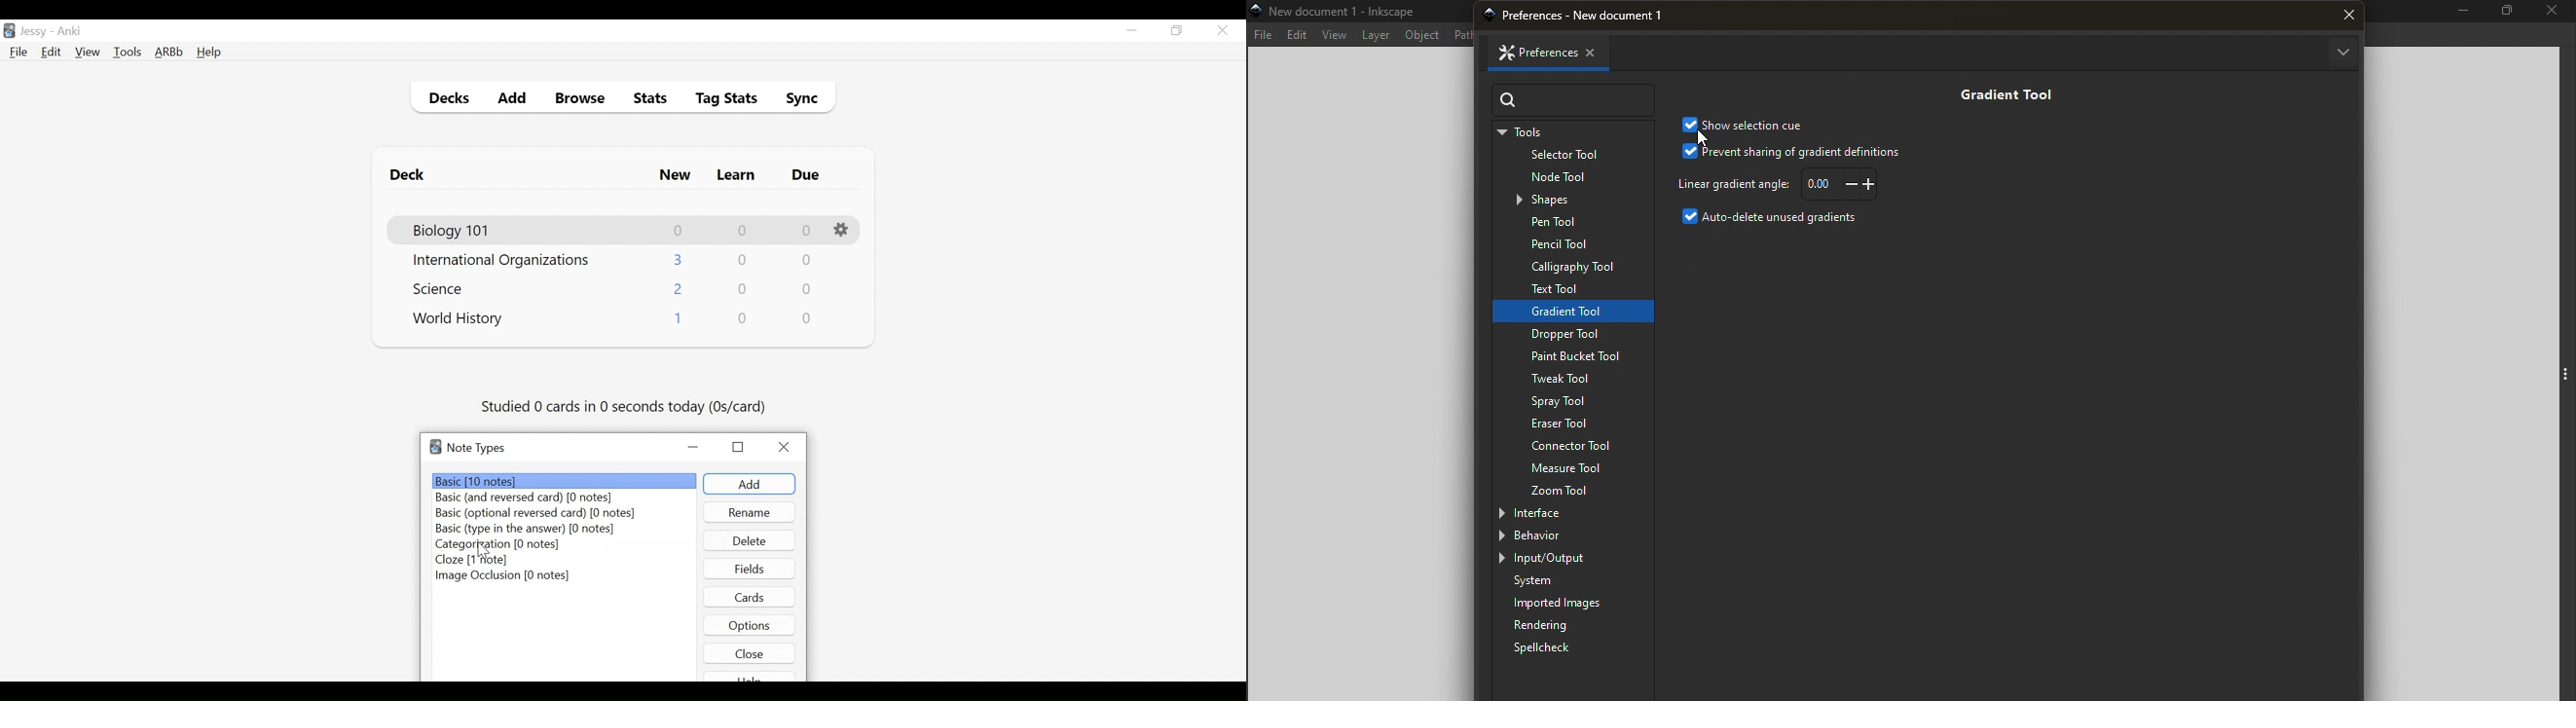 The width and height of the screenshot is (2576, 728). Describe the element at coordinates (1576, 178) in the screenshot. I see `Node` at that location.